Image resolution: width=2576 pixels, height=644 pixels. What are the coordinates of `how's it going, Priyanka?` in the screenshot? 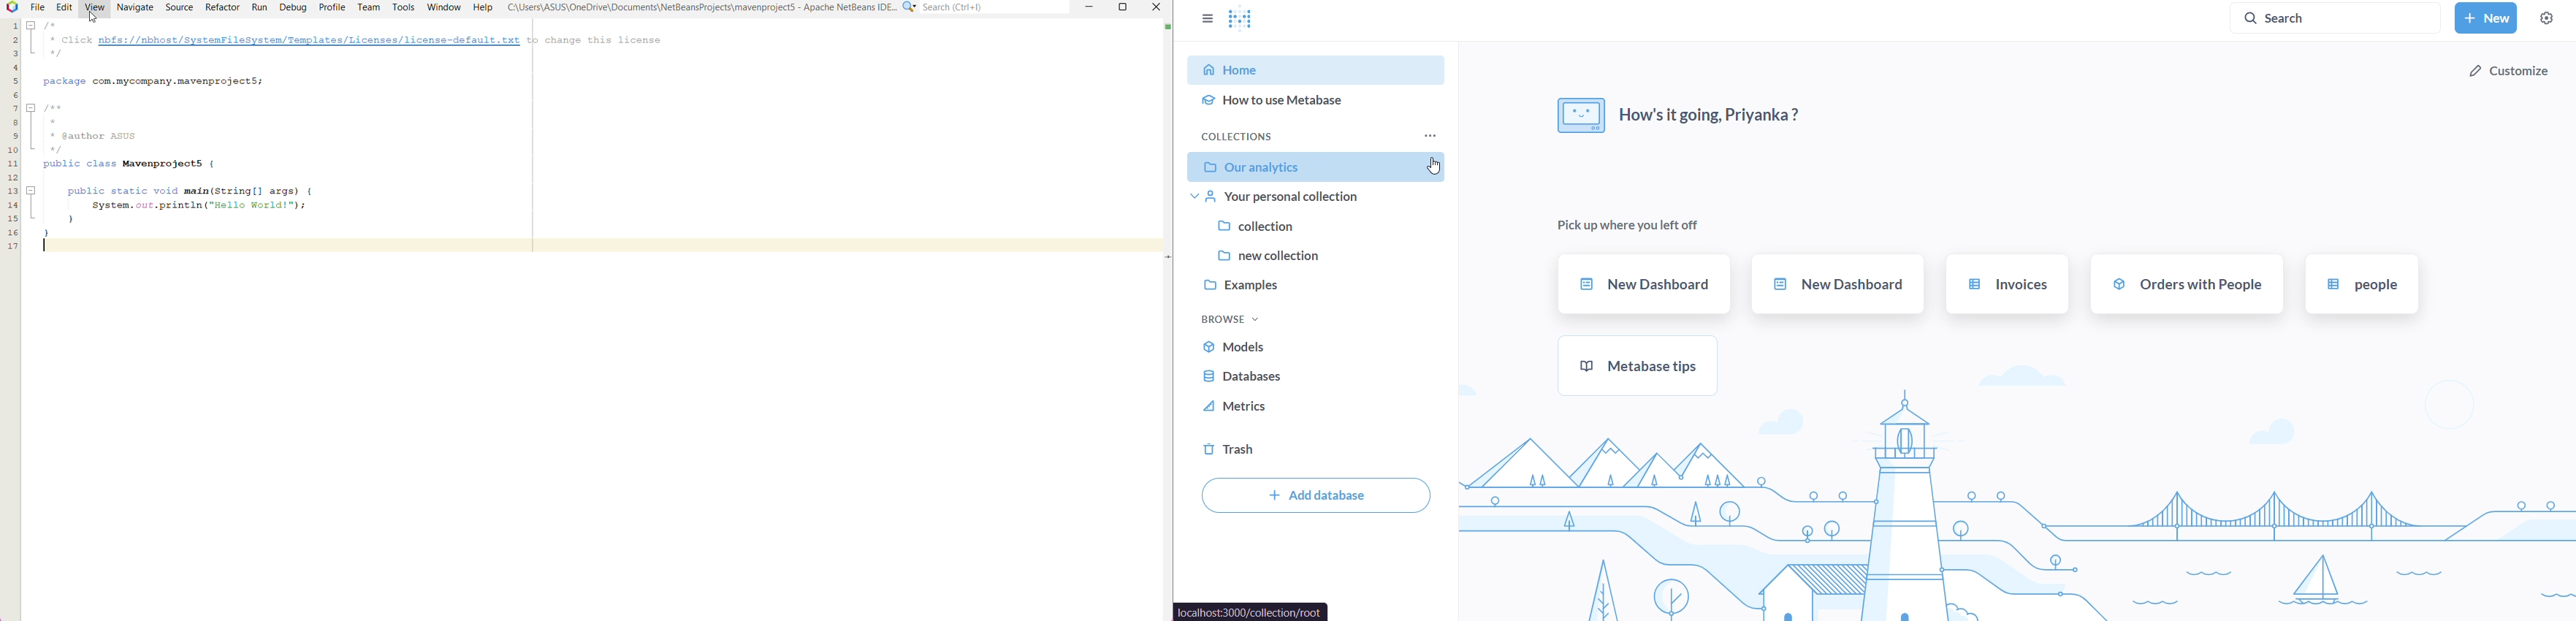 It's located at (1680, 113).